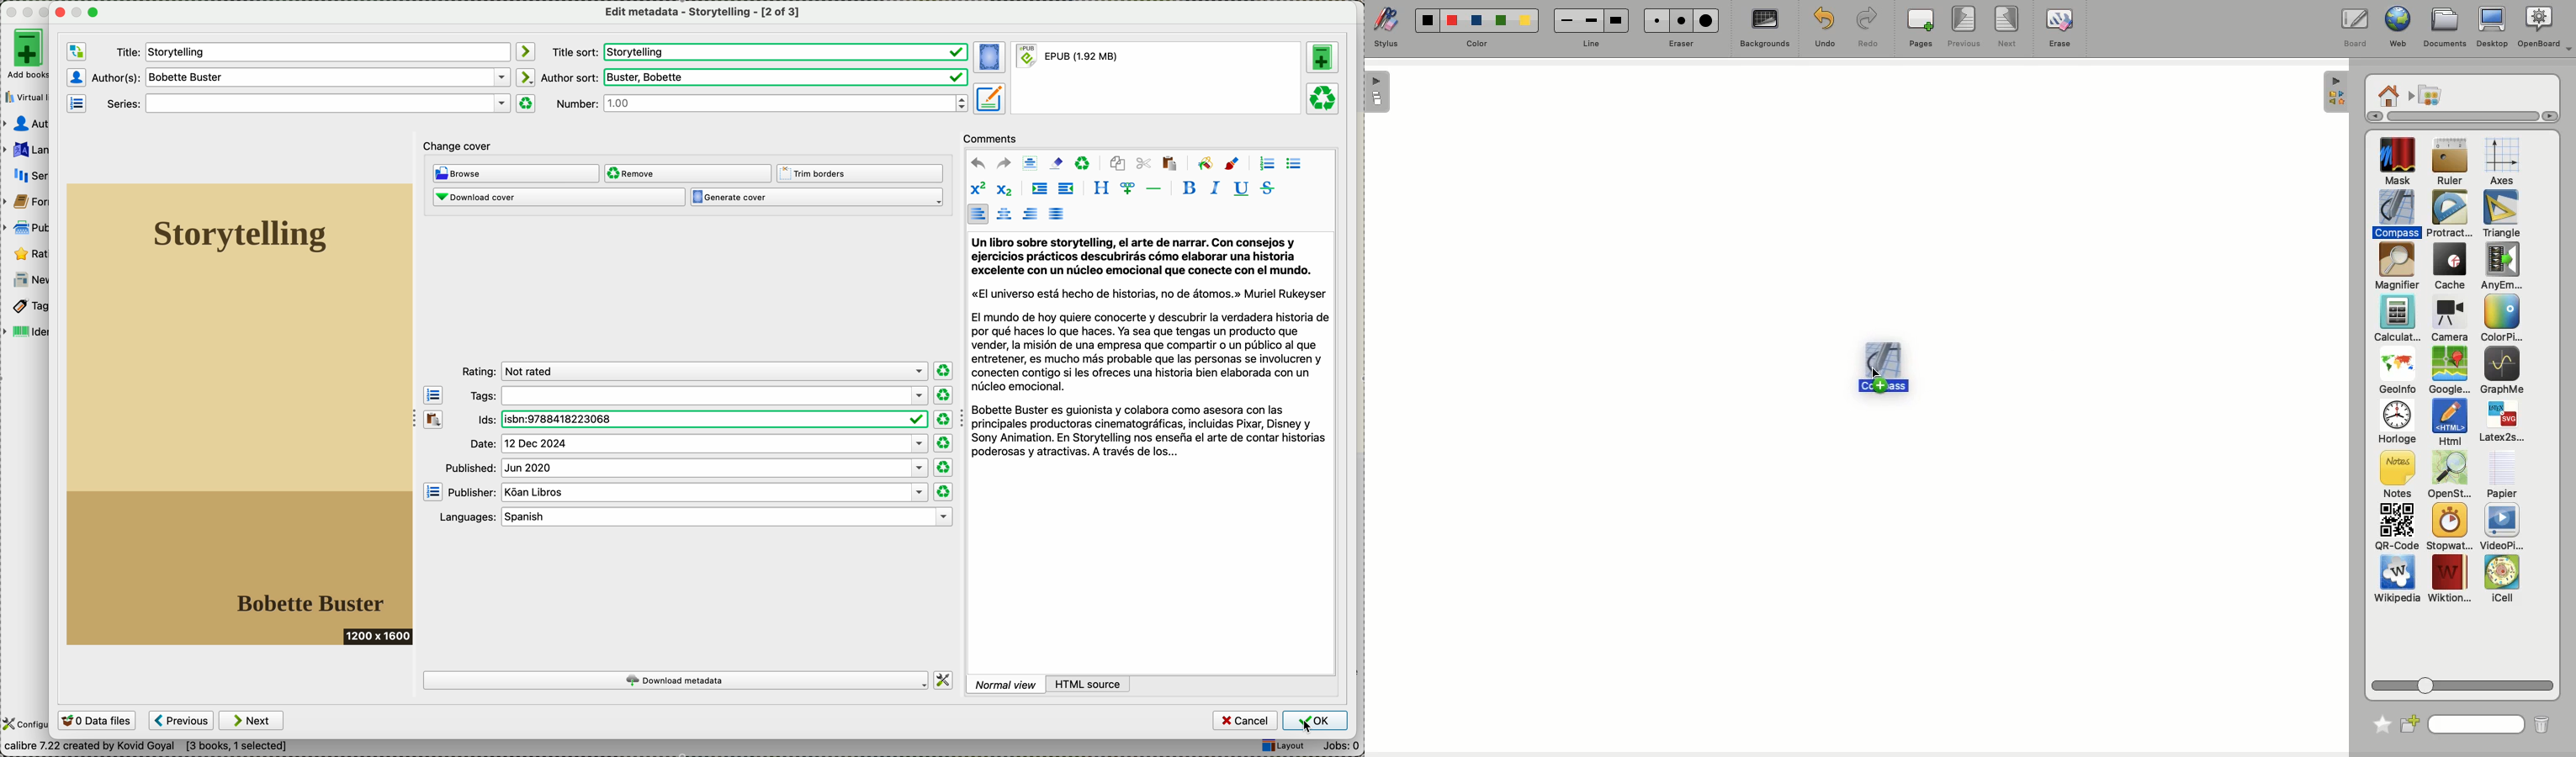  Describe the element at coordinates (1324, 99) in the screenshot. I see `remove the selected format from this book` at that location.